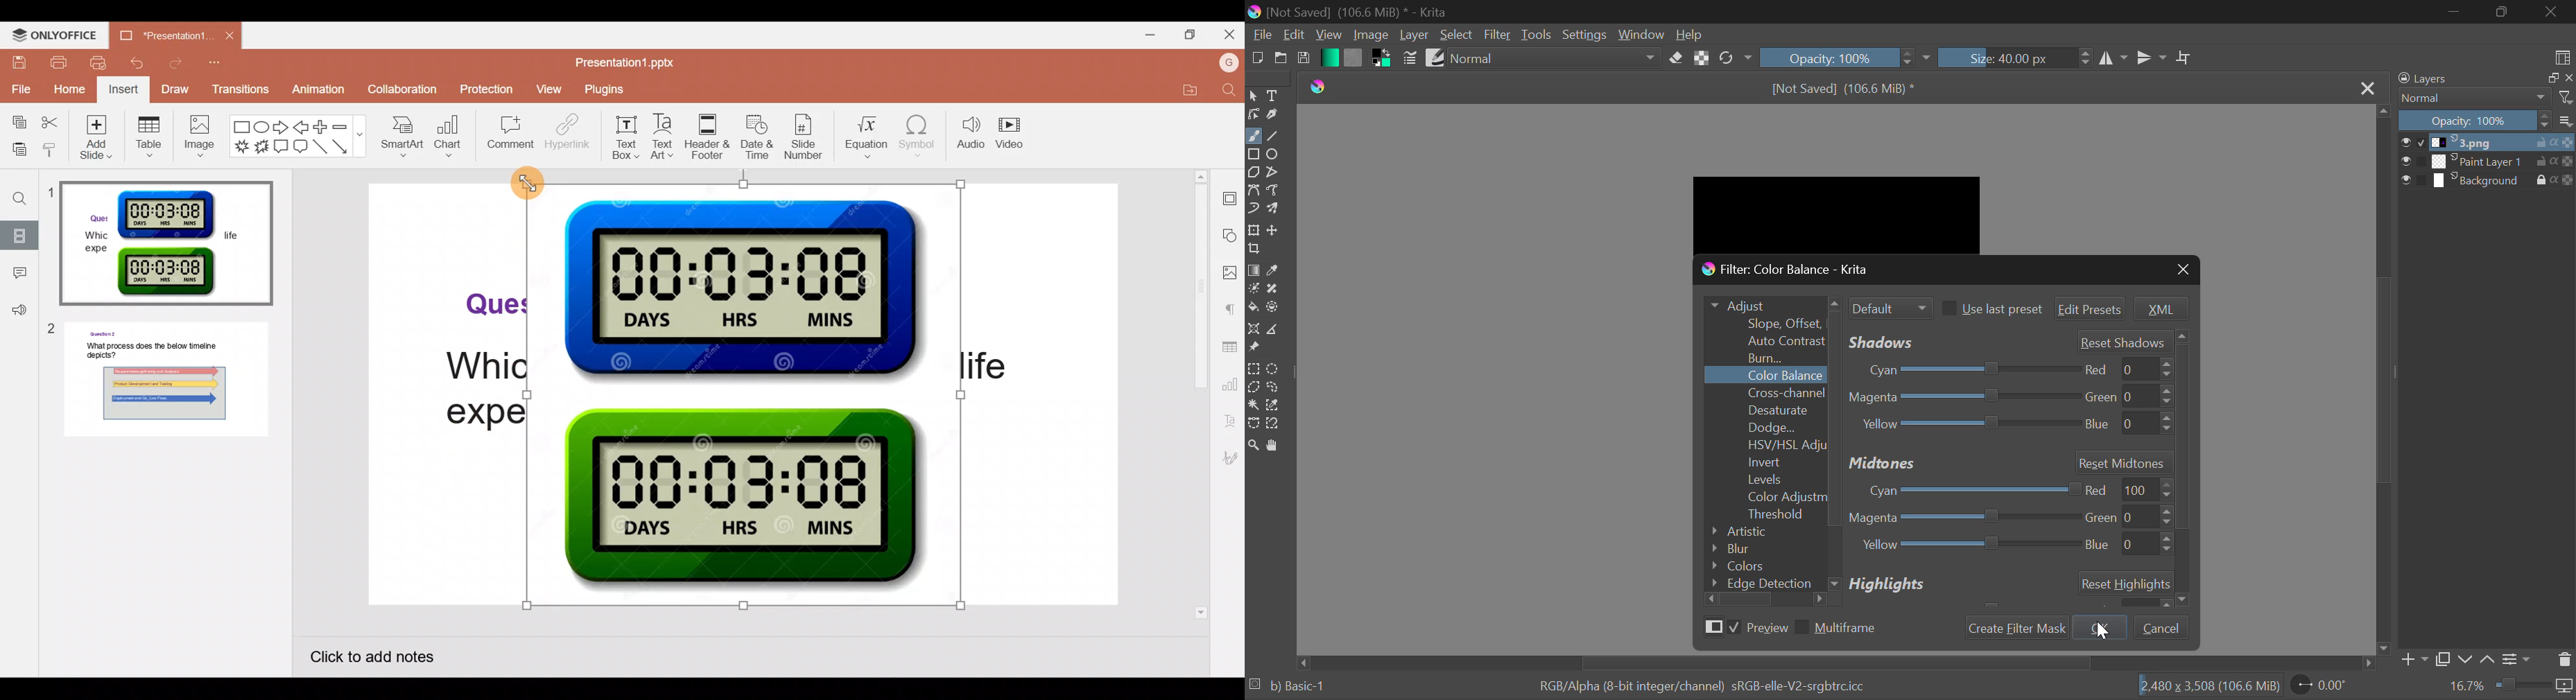  Describe the element at coordinates (1767, 514) in the screenshot. I see `Threshold` at that location.